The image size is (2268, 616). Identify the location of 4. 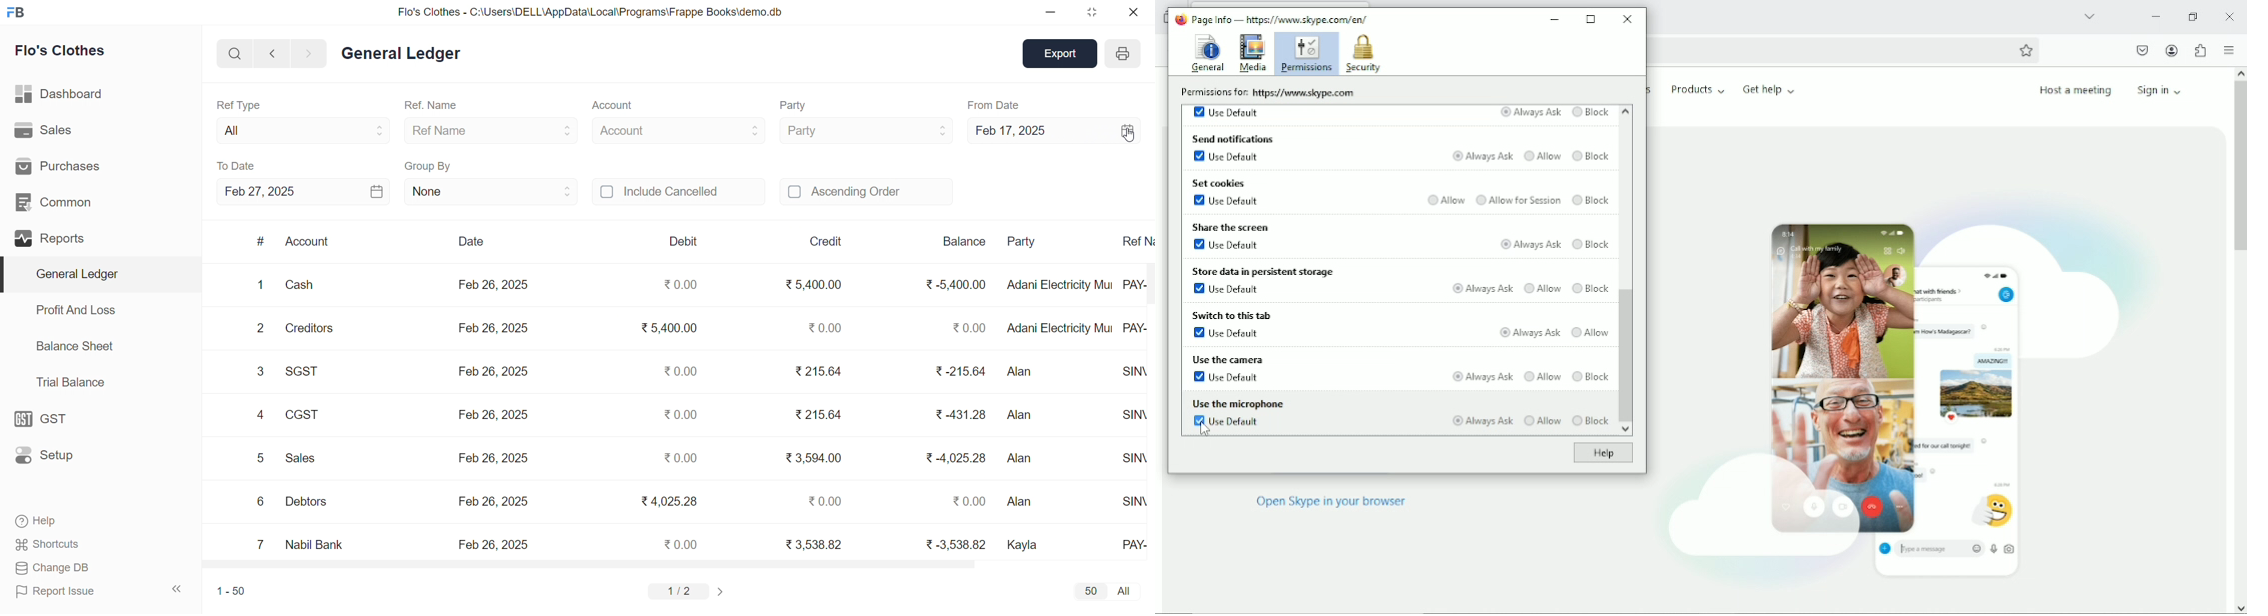
(260, 415).